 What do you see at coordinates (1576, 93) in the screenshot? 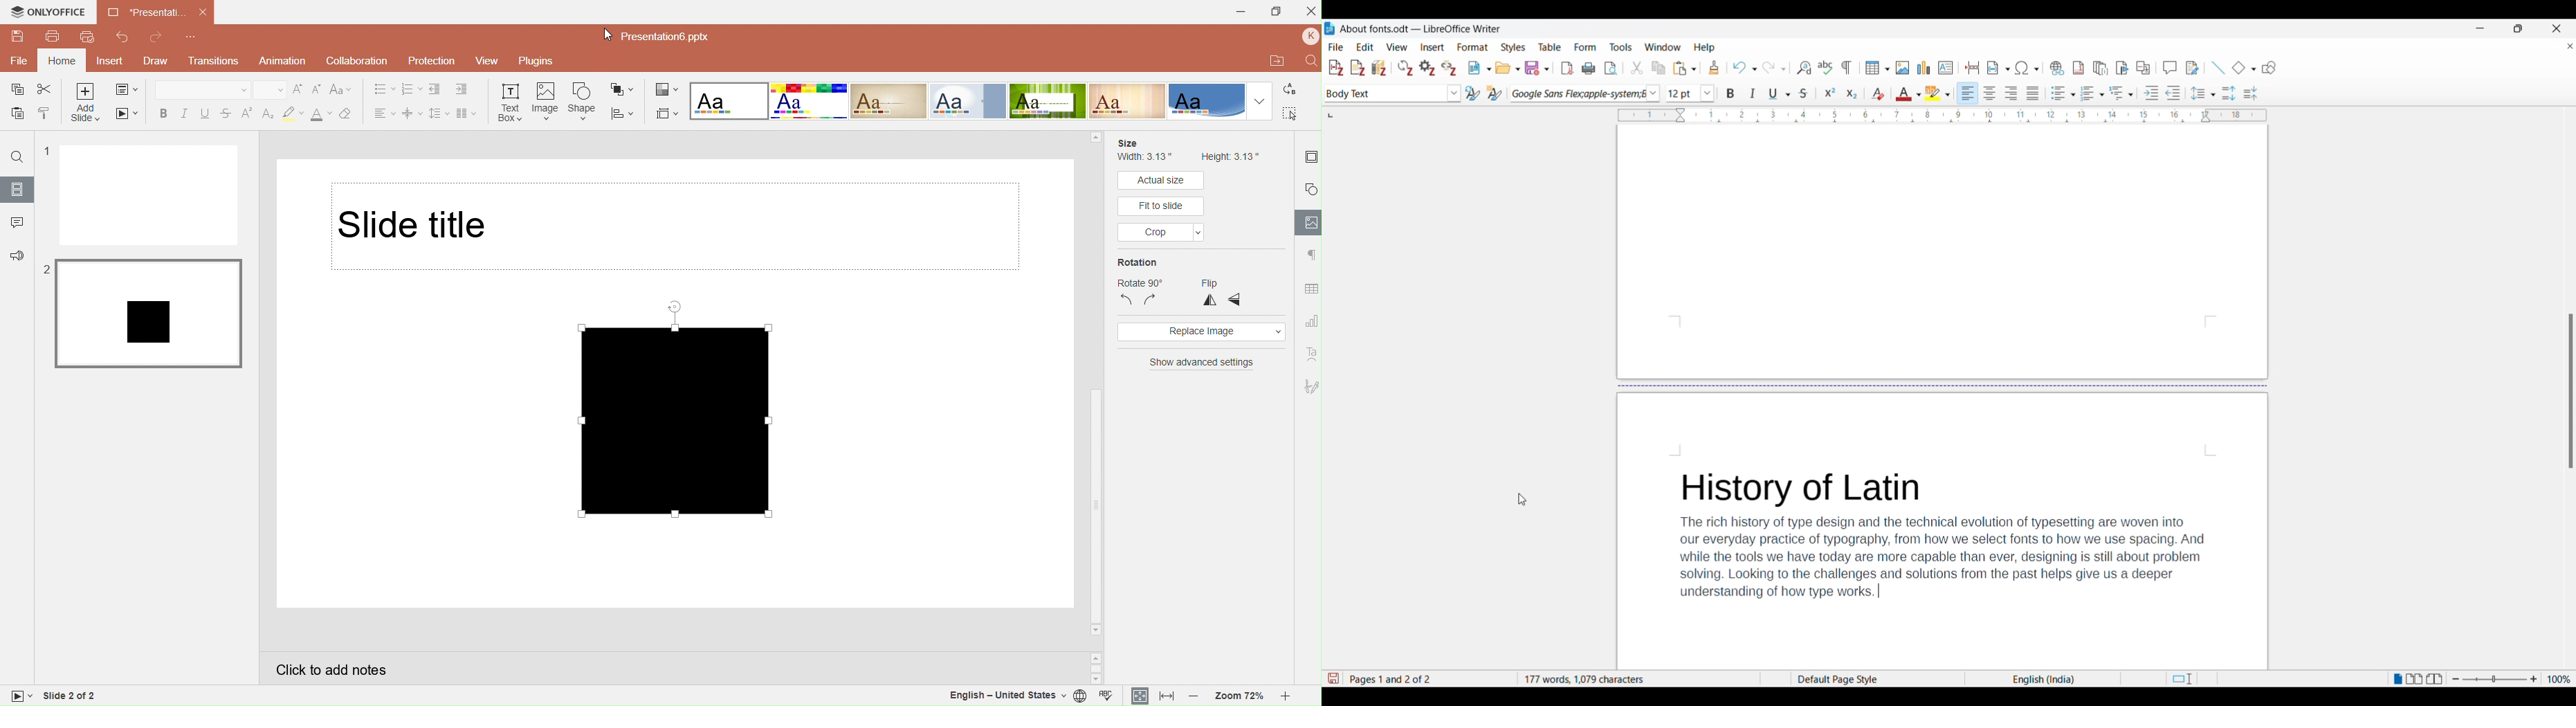
I see `Current font` at bounding box center [1576, 93].